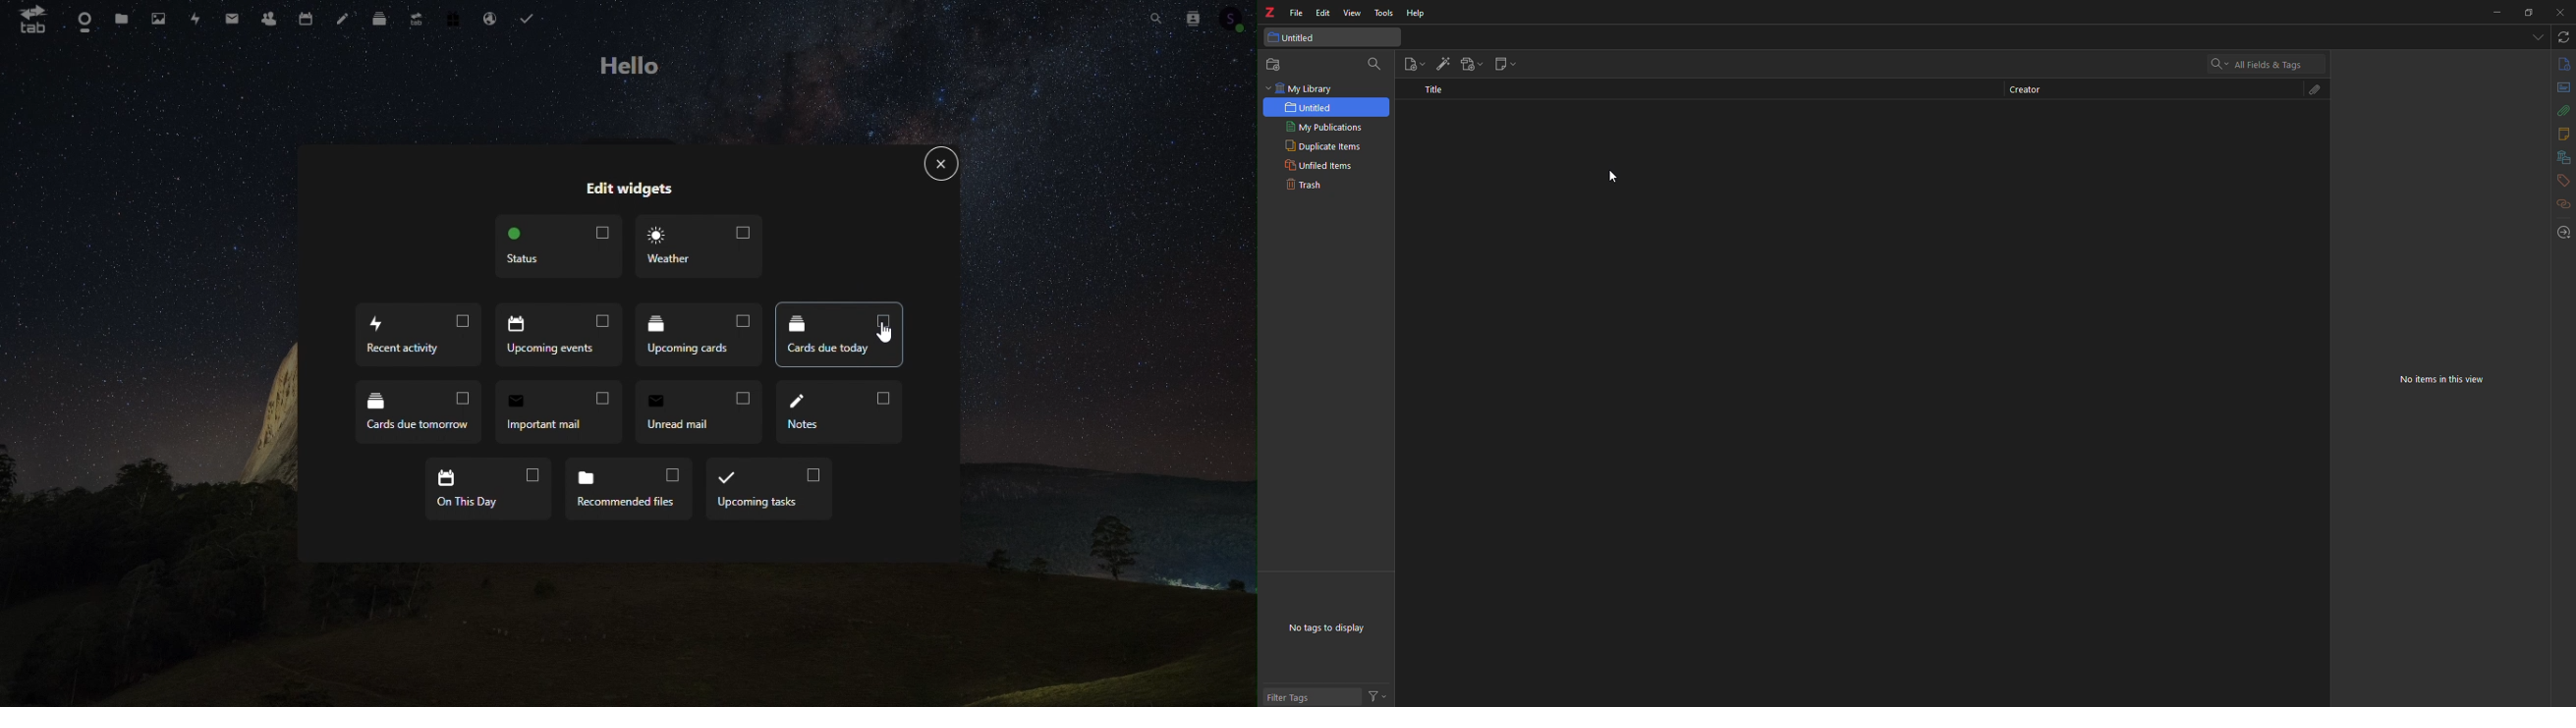 This screenshot has height=728, width=2576. What do you see at coordinates (696, 413) in the screenshot?
I see `unread email` at bounding box center [696, 413].